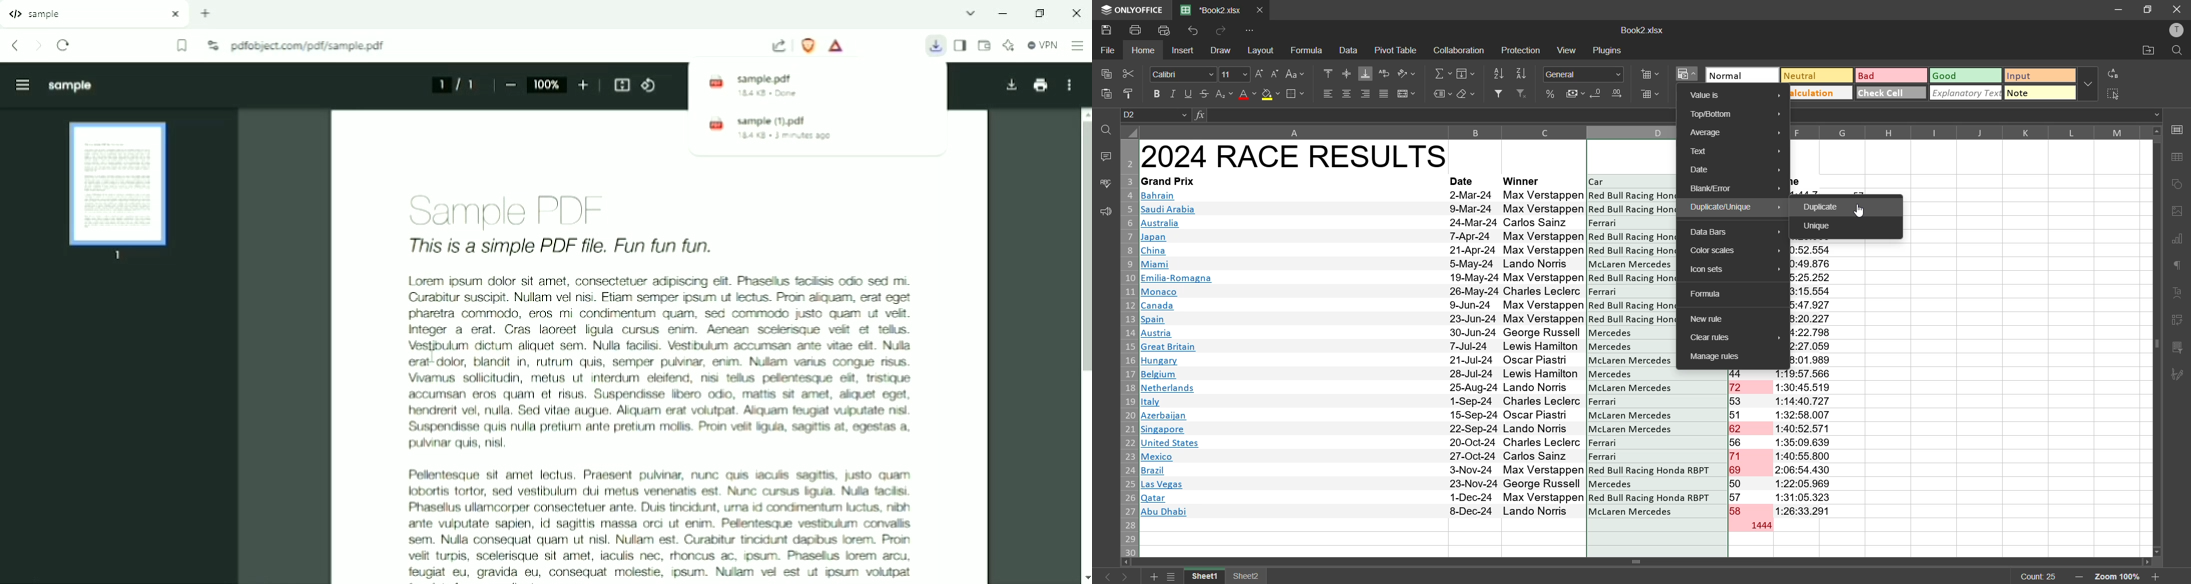 The image size is (2212, 588). Describe the element at coordinates (547, 84) in the screenshot. I see `Zoom Percentage` at that location.